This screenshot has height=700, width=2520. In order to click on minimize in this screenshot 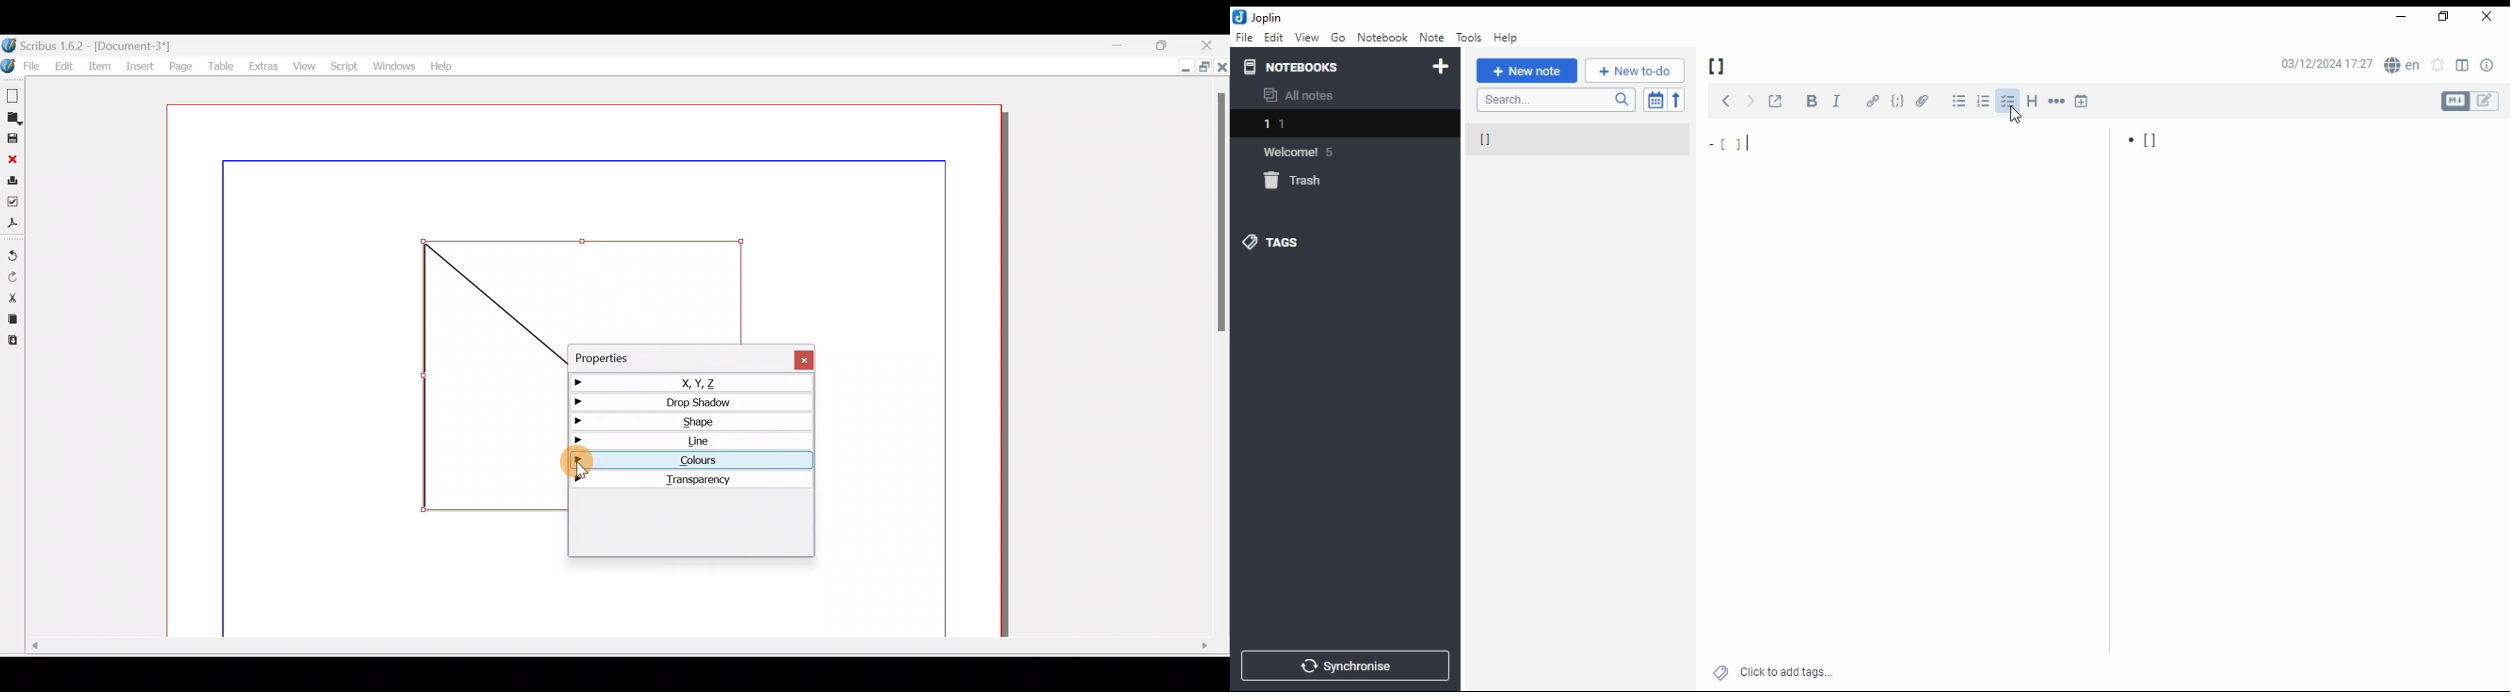, I will do `click(2400, 16)`.